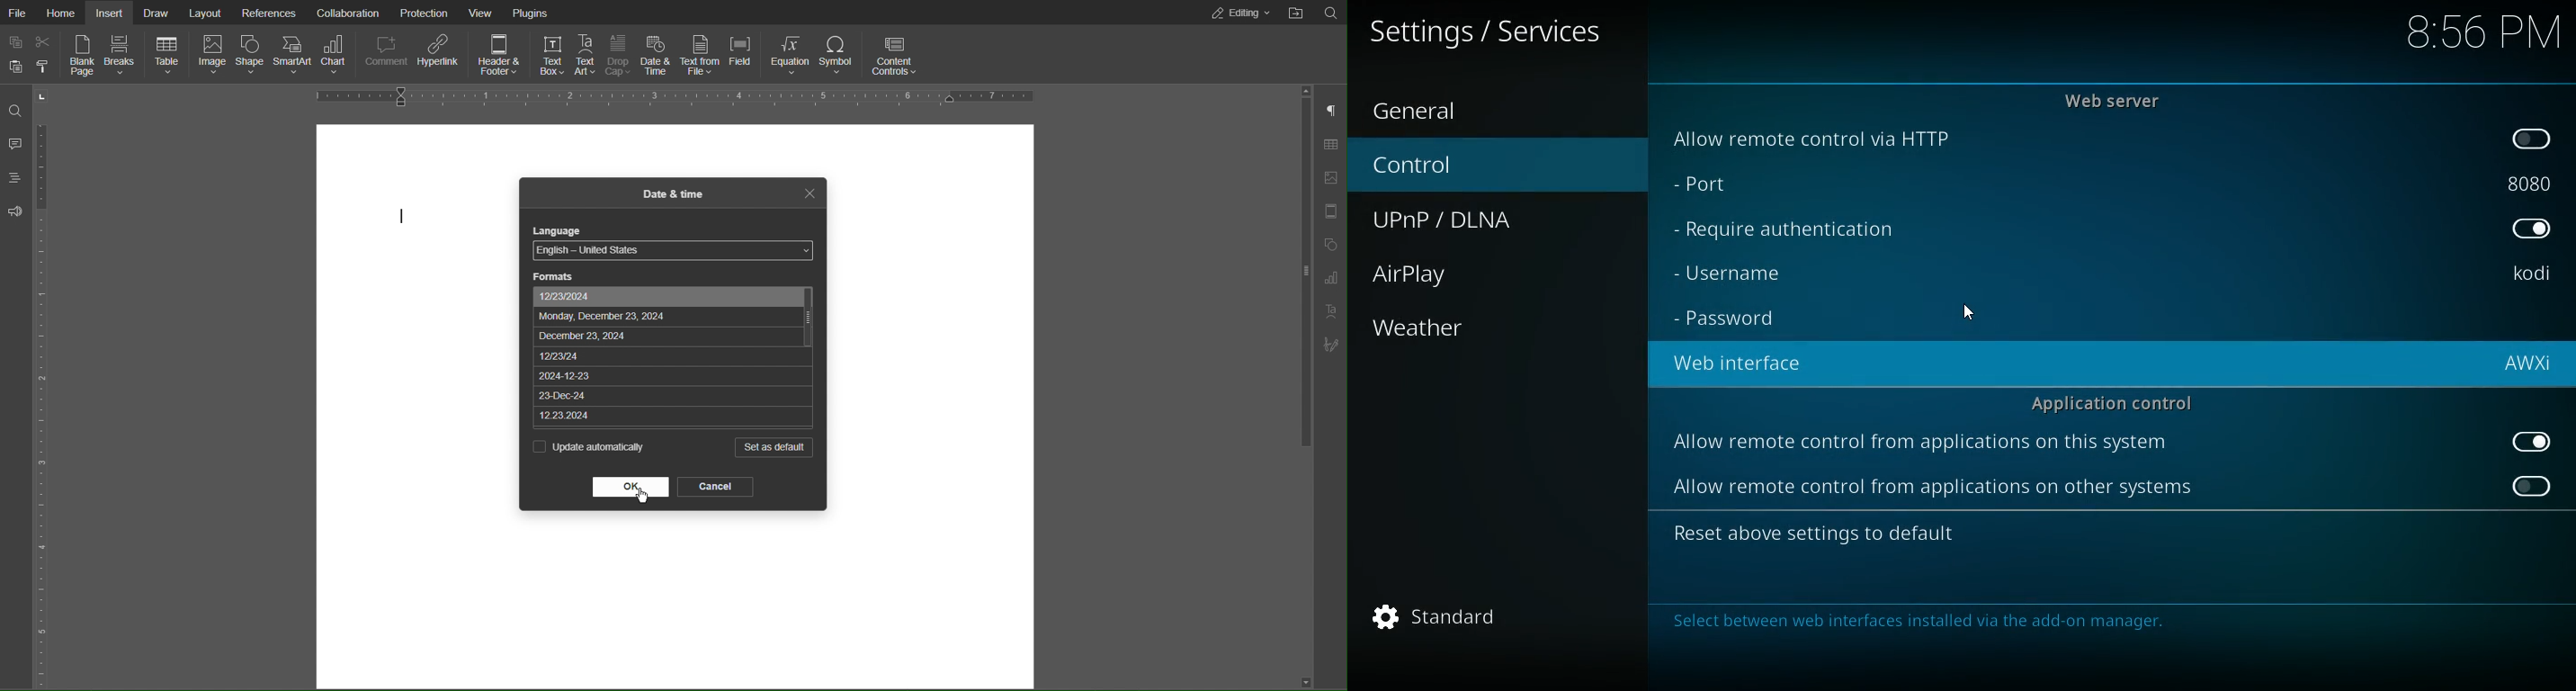 This screenshot has width=2576, height=700. I want to click on Text from File, so click(700, 53).